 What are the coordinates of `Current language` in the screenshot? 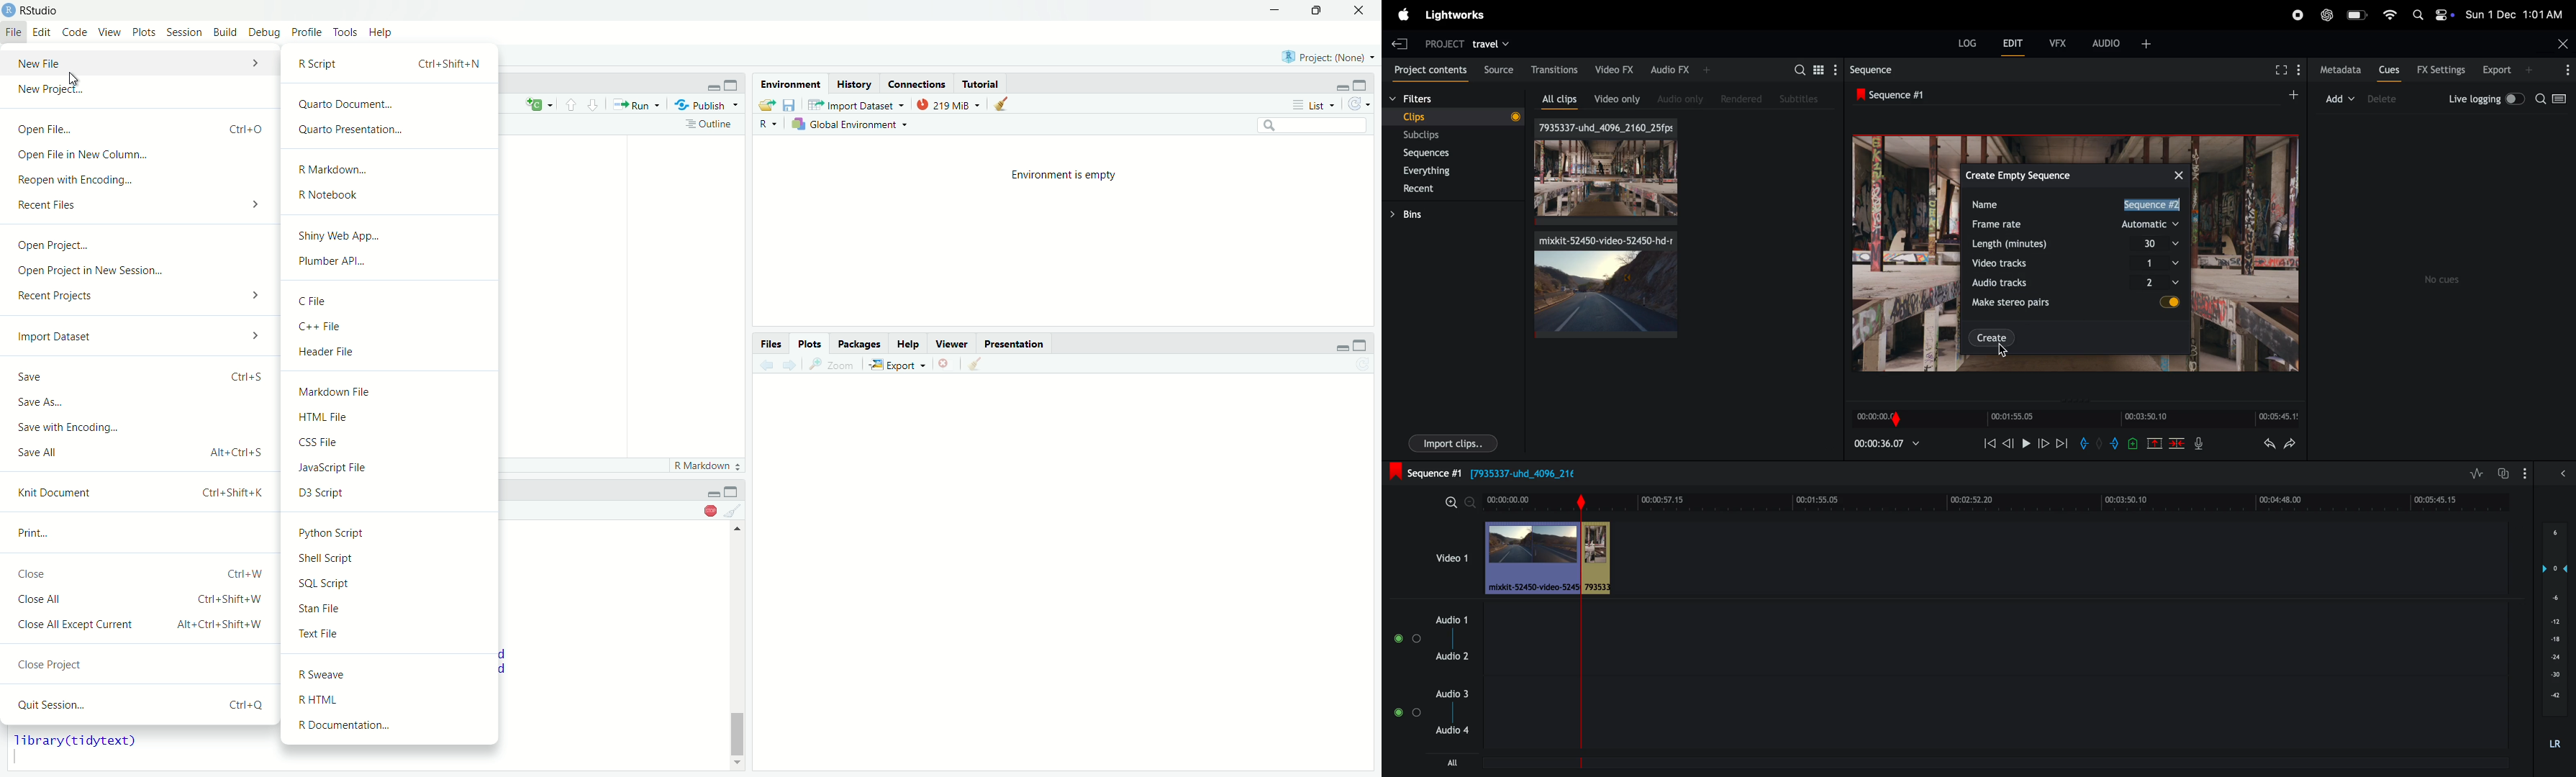 It's located at (540, 104).